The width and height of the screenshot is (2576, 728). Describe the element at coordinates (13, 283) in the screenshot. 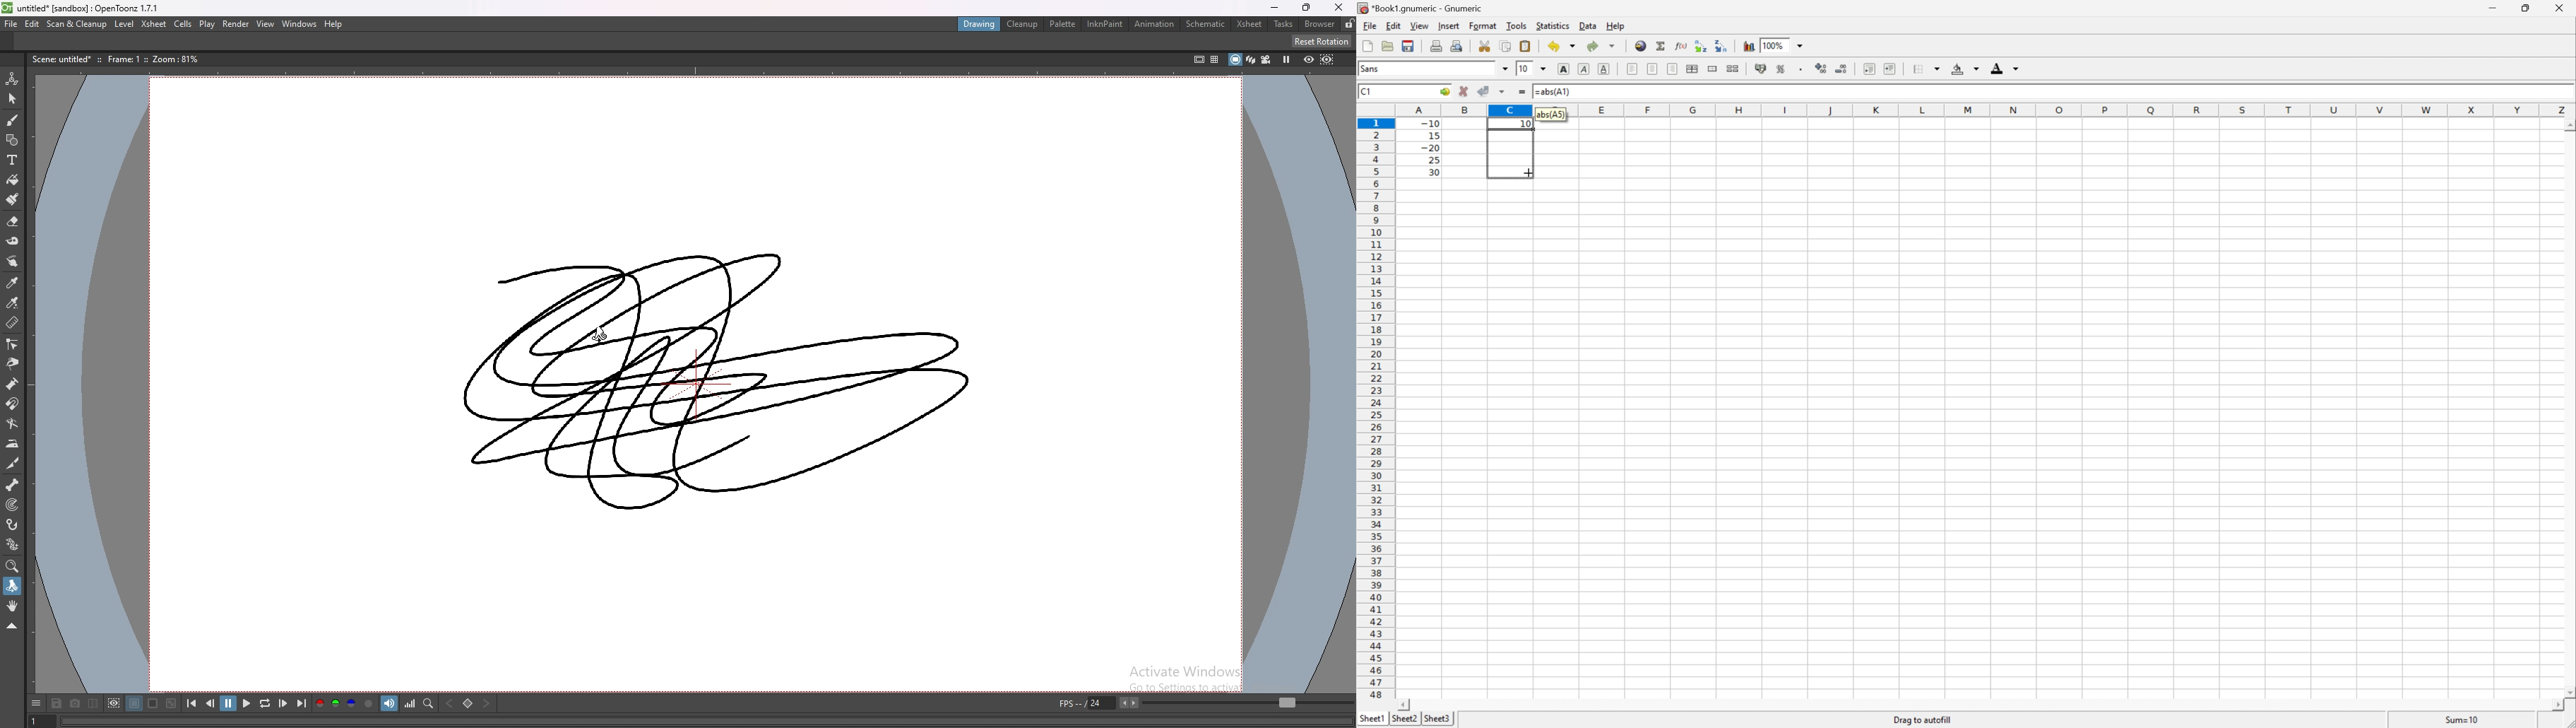

I see `style picker` at that location.